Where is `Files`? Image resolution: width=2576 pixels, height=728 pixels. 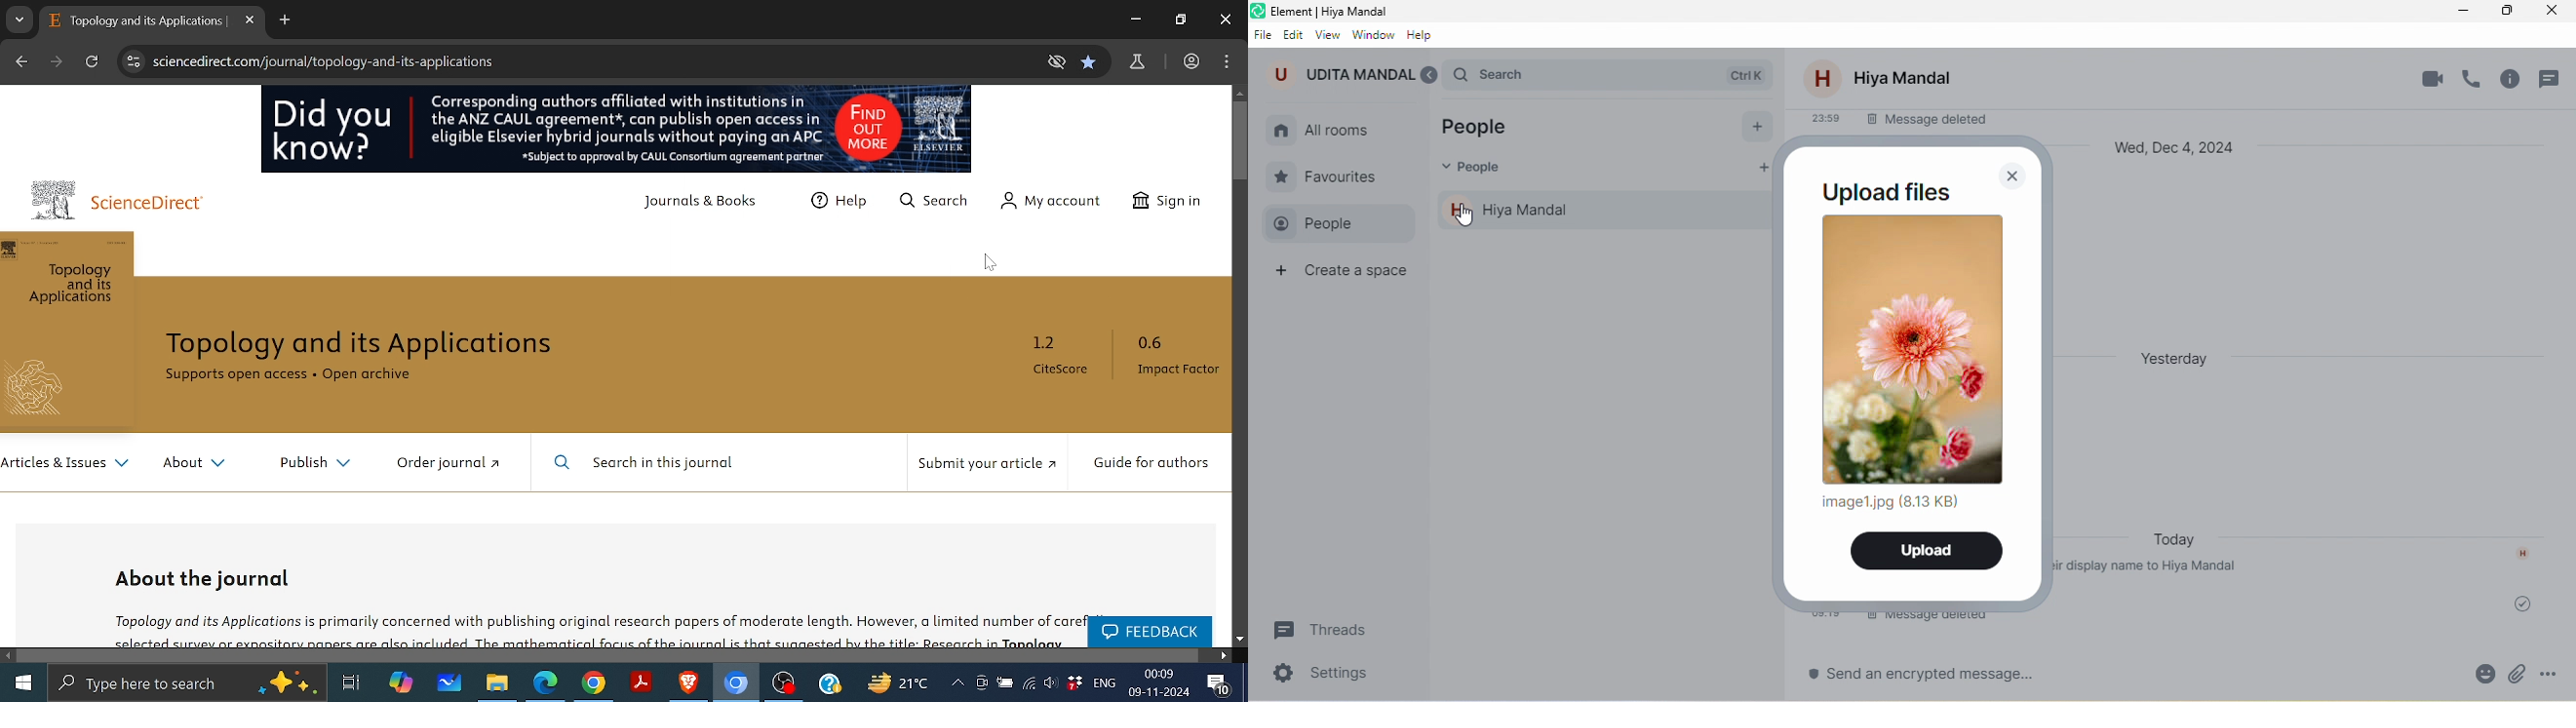
Files is located at coordinates (495, 682).